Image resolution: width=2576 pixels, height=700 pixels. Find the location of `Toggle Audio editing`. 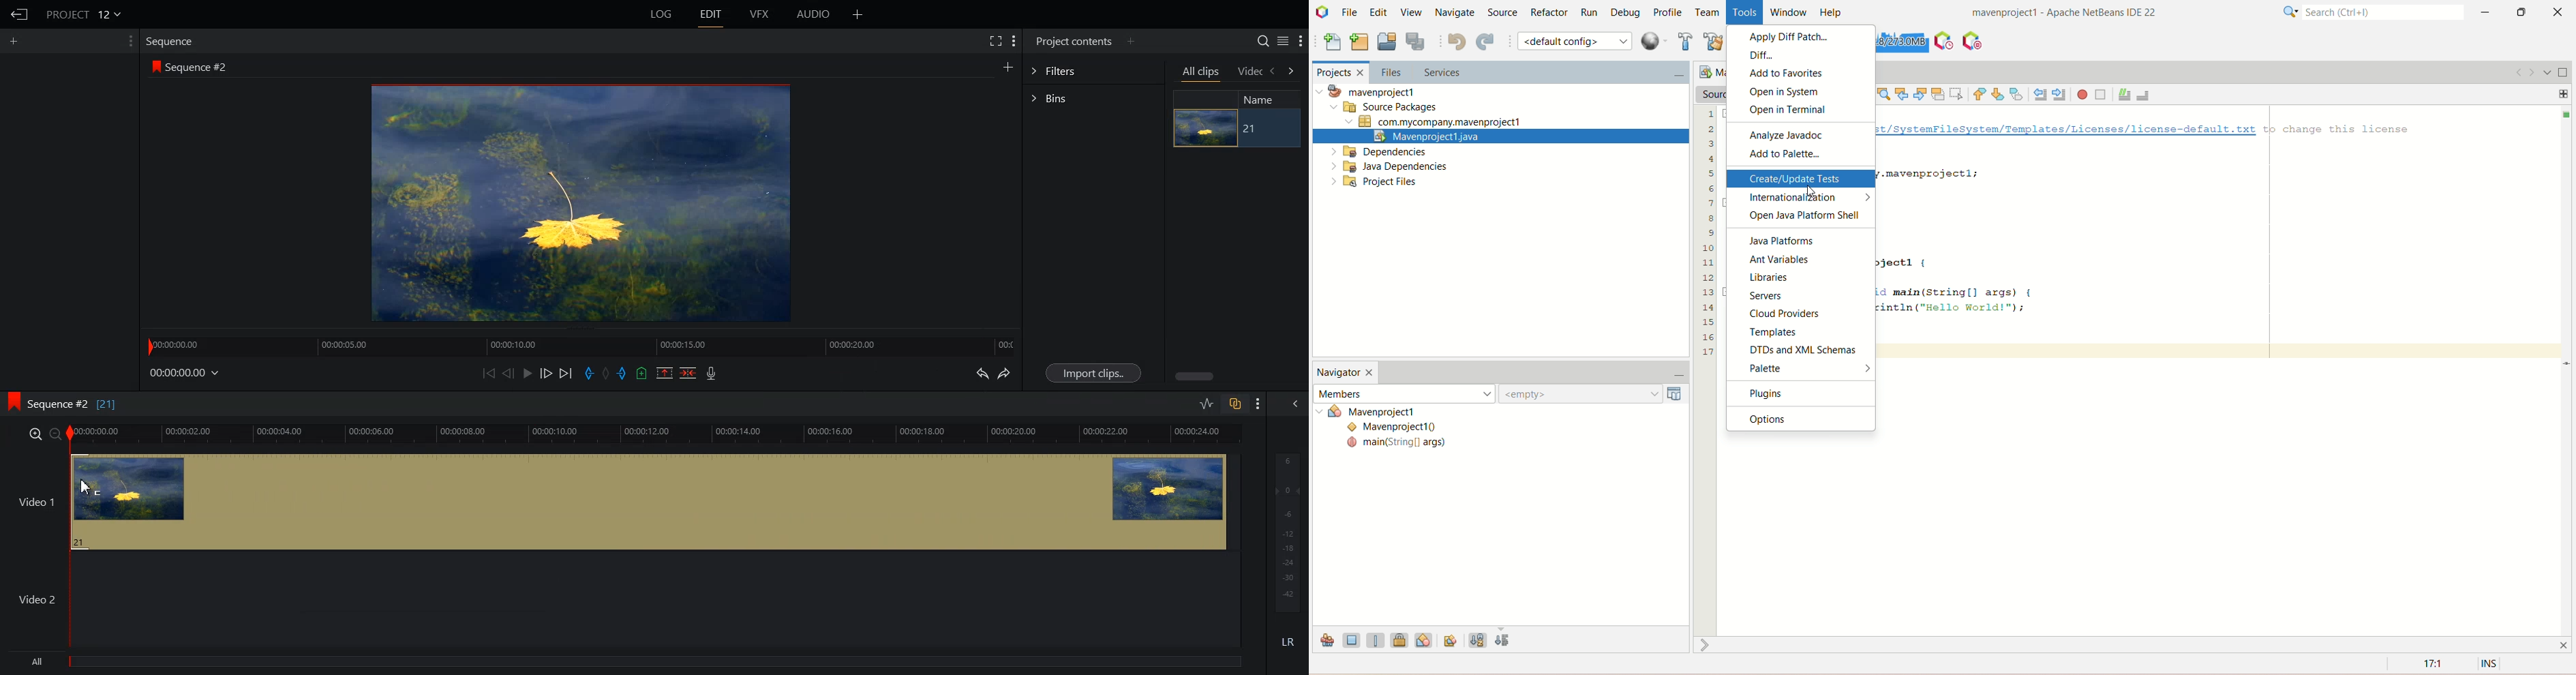

Toggle Audio editing is located at coordinates (1207, 403).